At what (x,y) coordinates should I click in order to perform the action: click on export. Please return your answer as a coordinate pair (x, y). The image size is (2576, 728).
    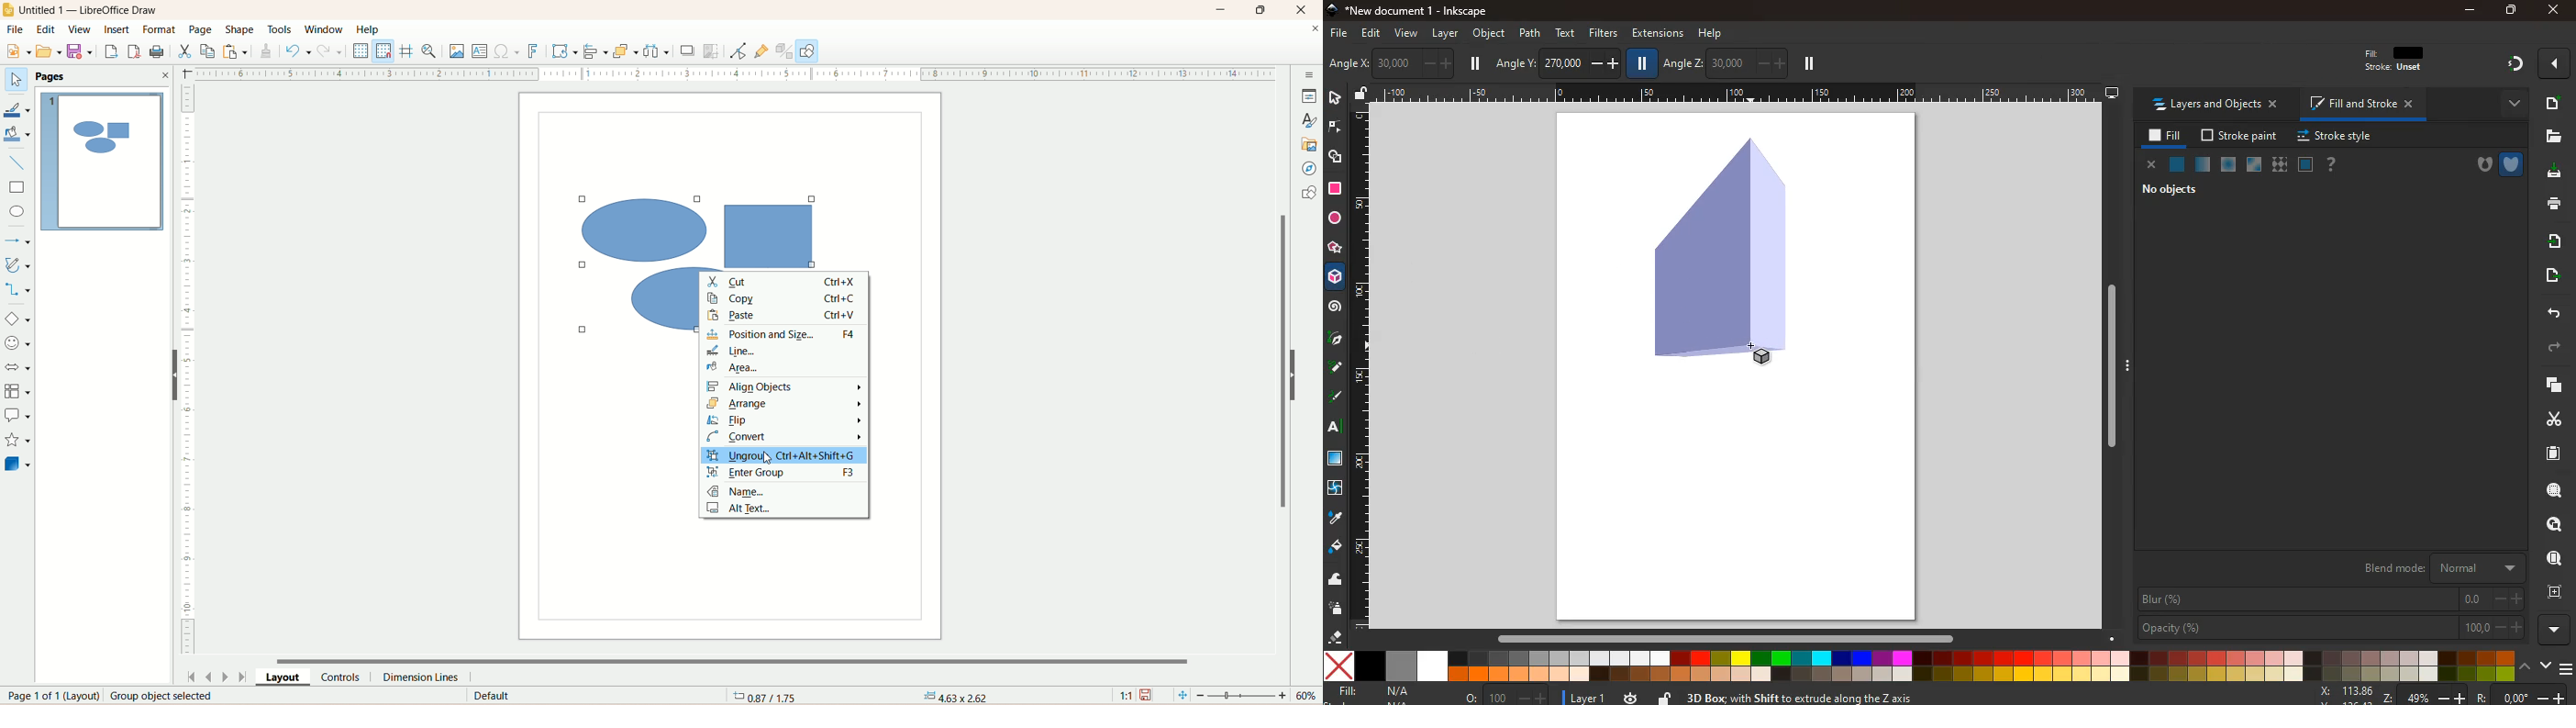
    Looking at the image, I should click on (110, 52).